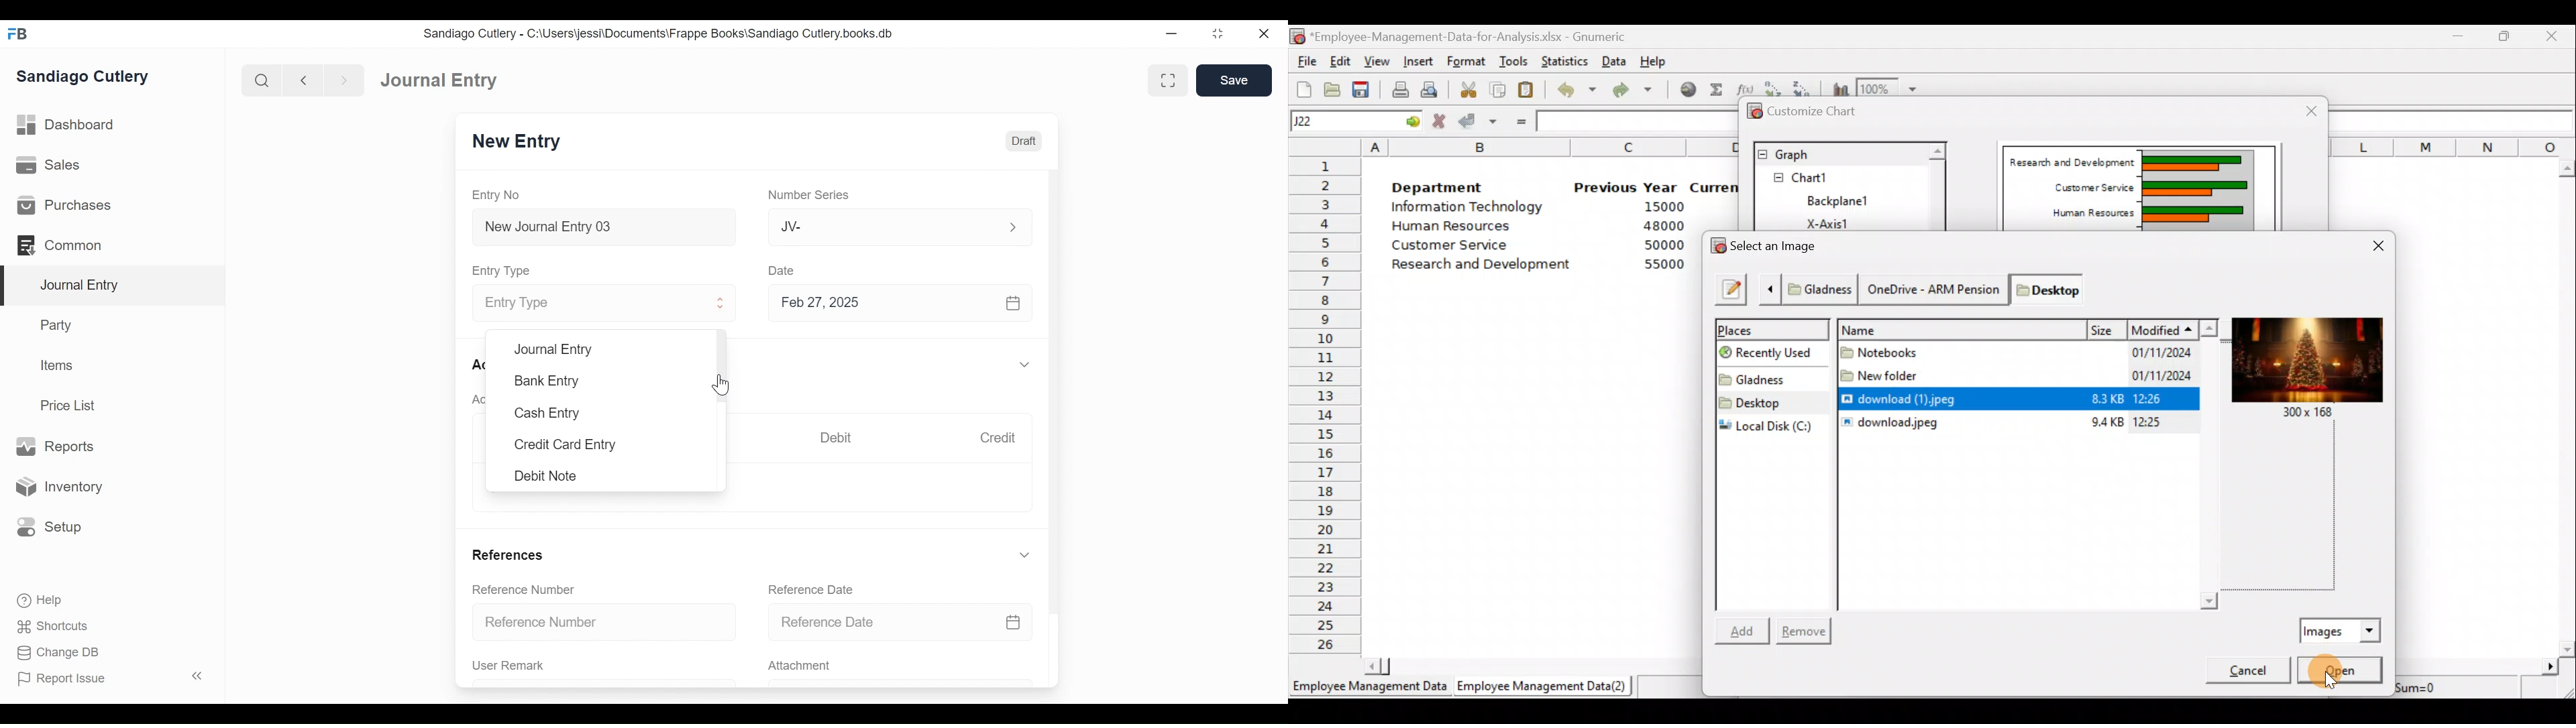 This screenshot has width=2576, height=728. Describe the element at coordinates (441, 80) in the screenshot. I see `Journal Entry` at that location.